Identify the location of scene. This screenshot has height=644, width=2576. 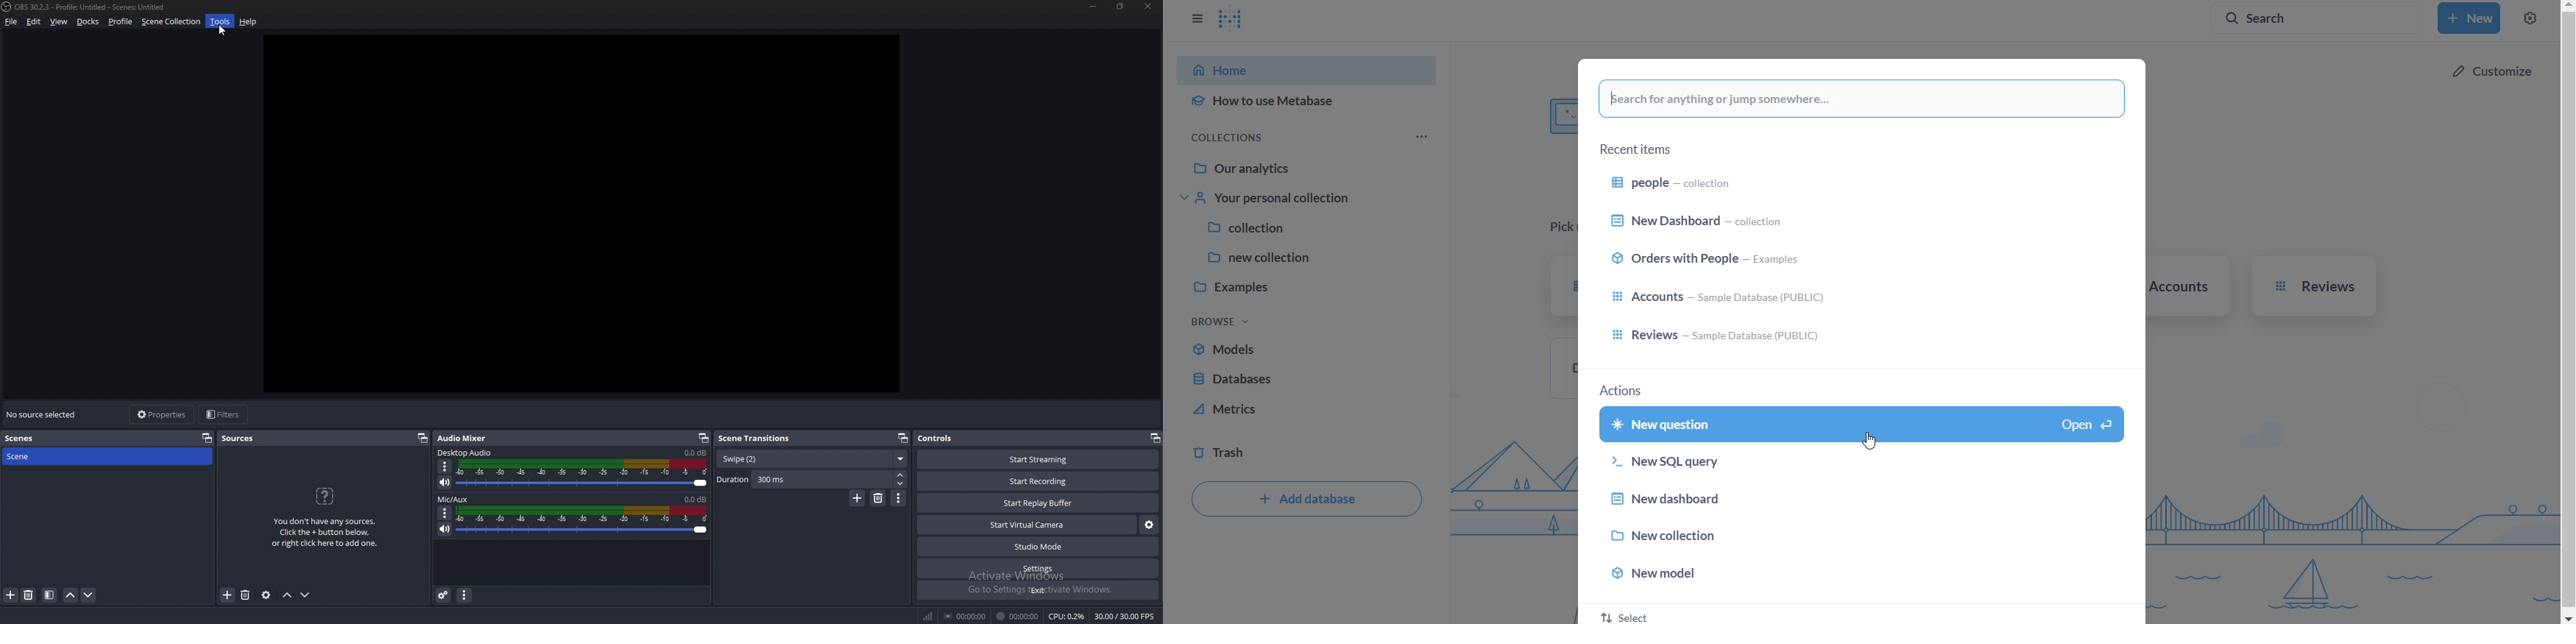
(32, 456).